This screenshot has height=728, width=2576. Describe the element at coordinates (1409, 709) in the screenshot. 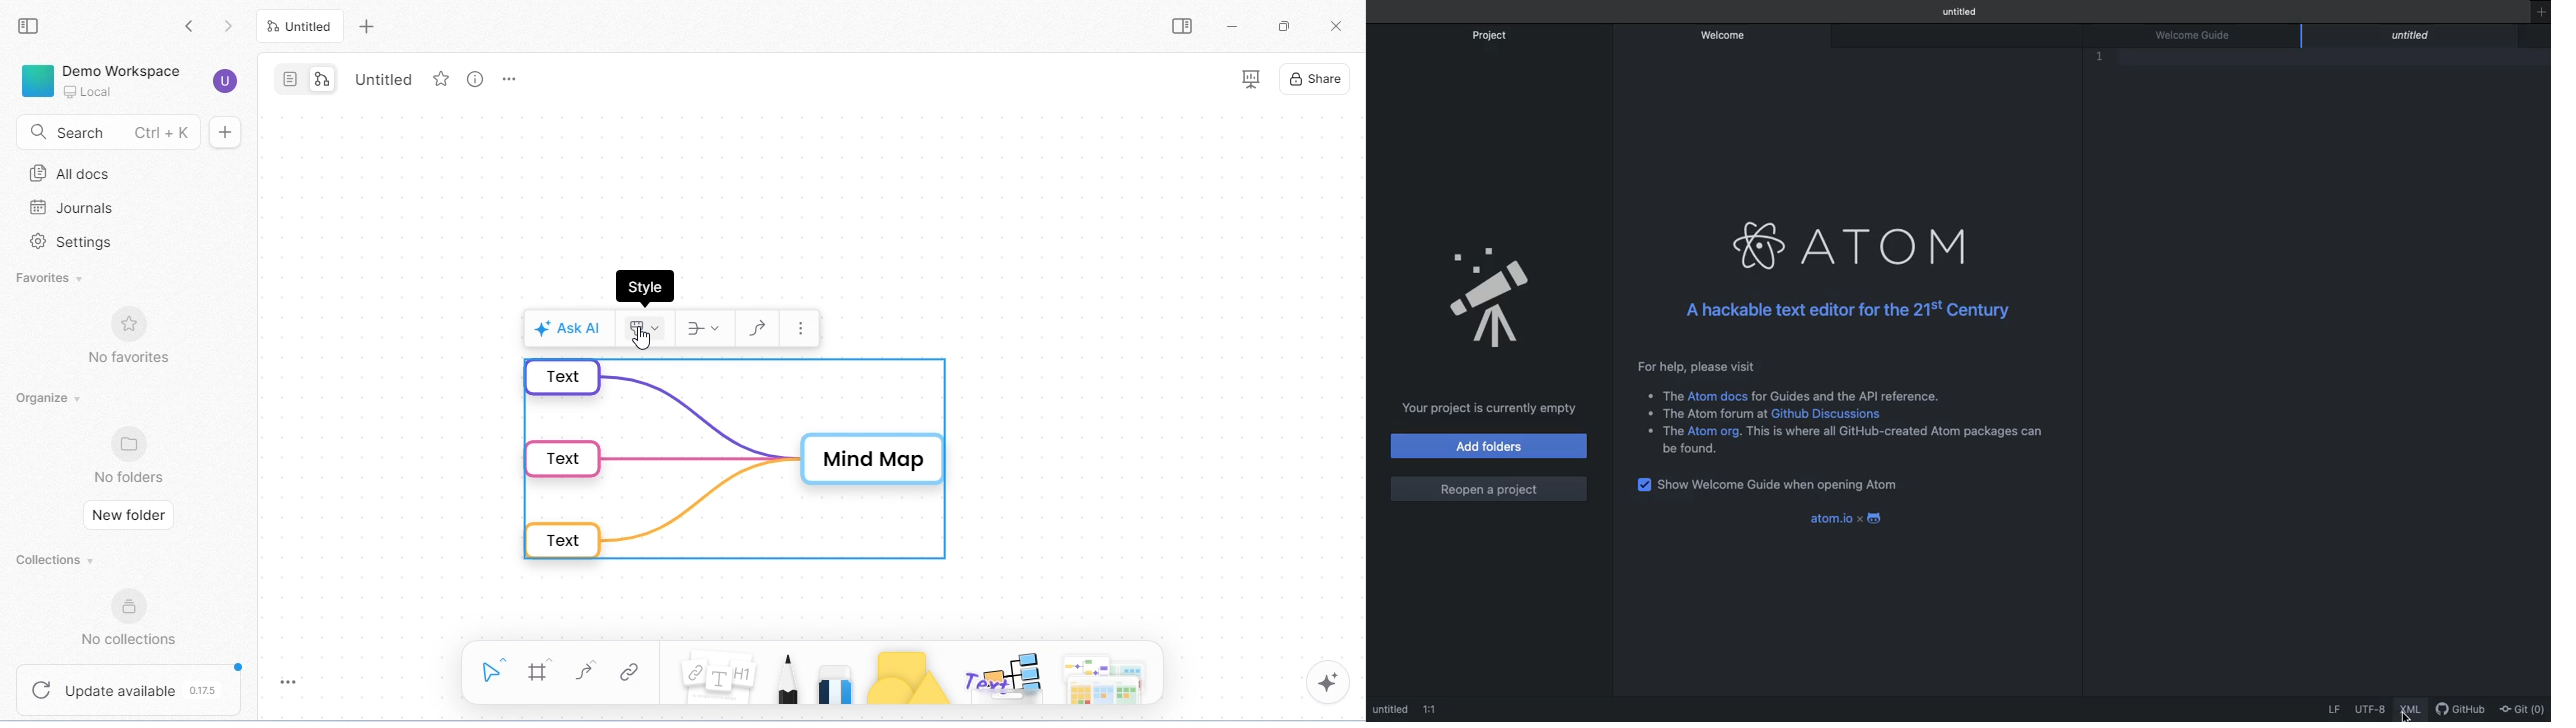

I see `Editor` at that location.